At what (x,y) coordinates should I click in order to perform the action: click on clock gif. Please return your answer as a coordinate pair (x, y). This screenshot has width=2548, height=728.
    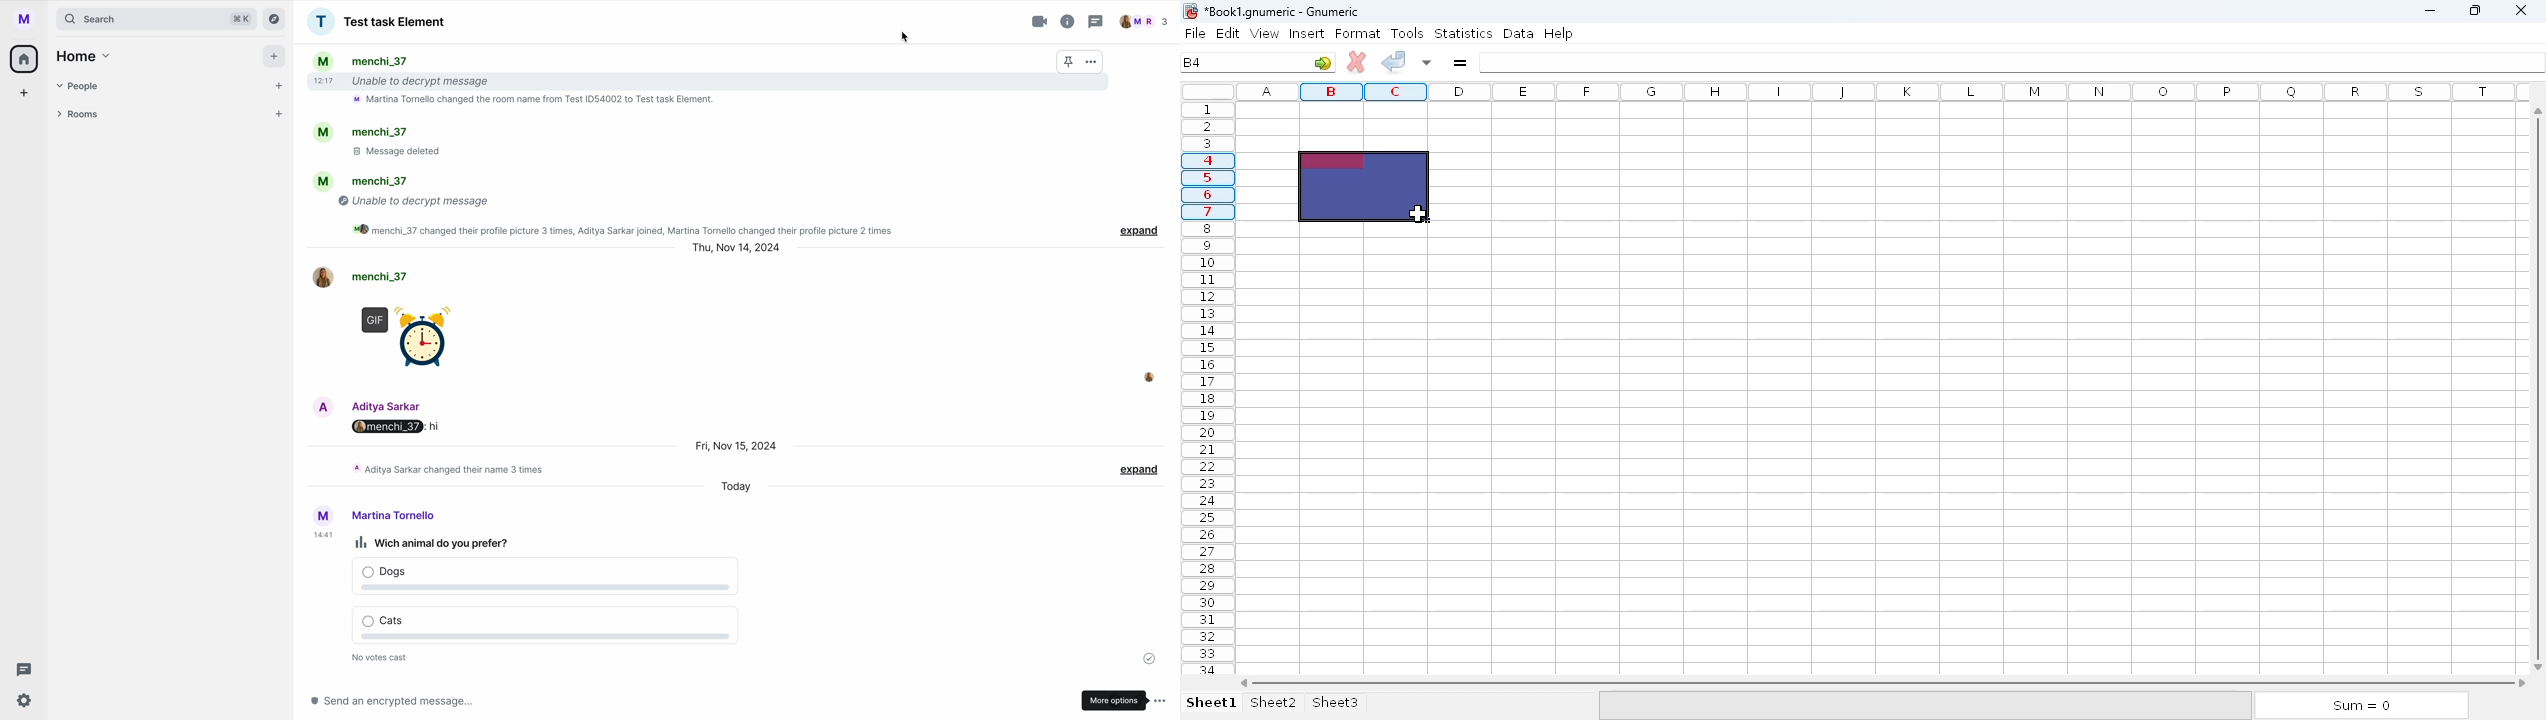
    Looking at the image, I should click on (409, 340).